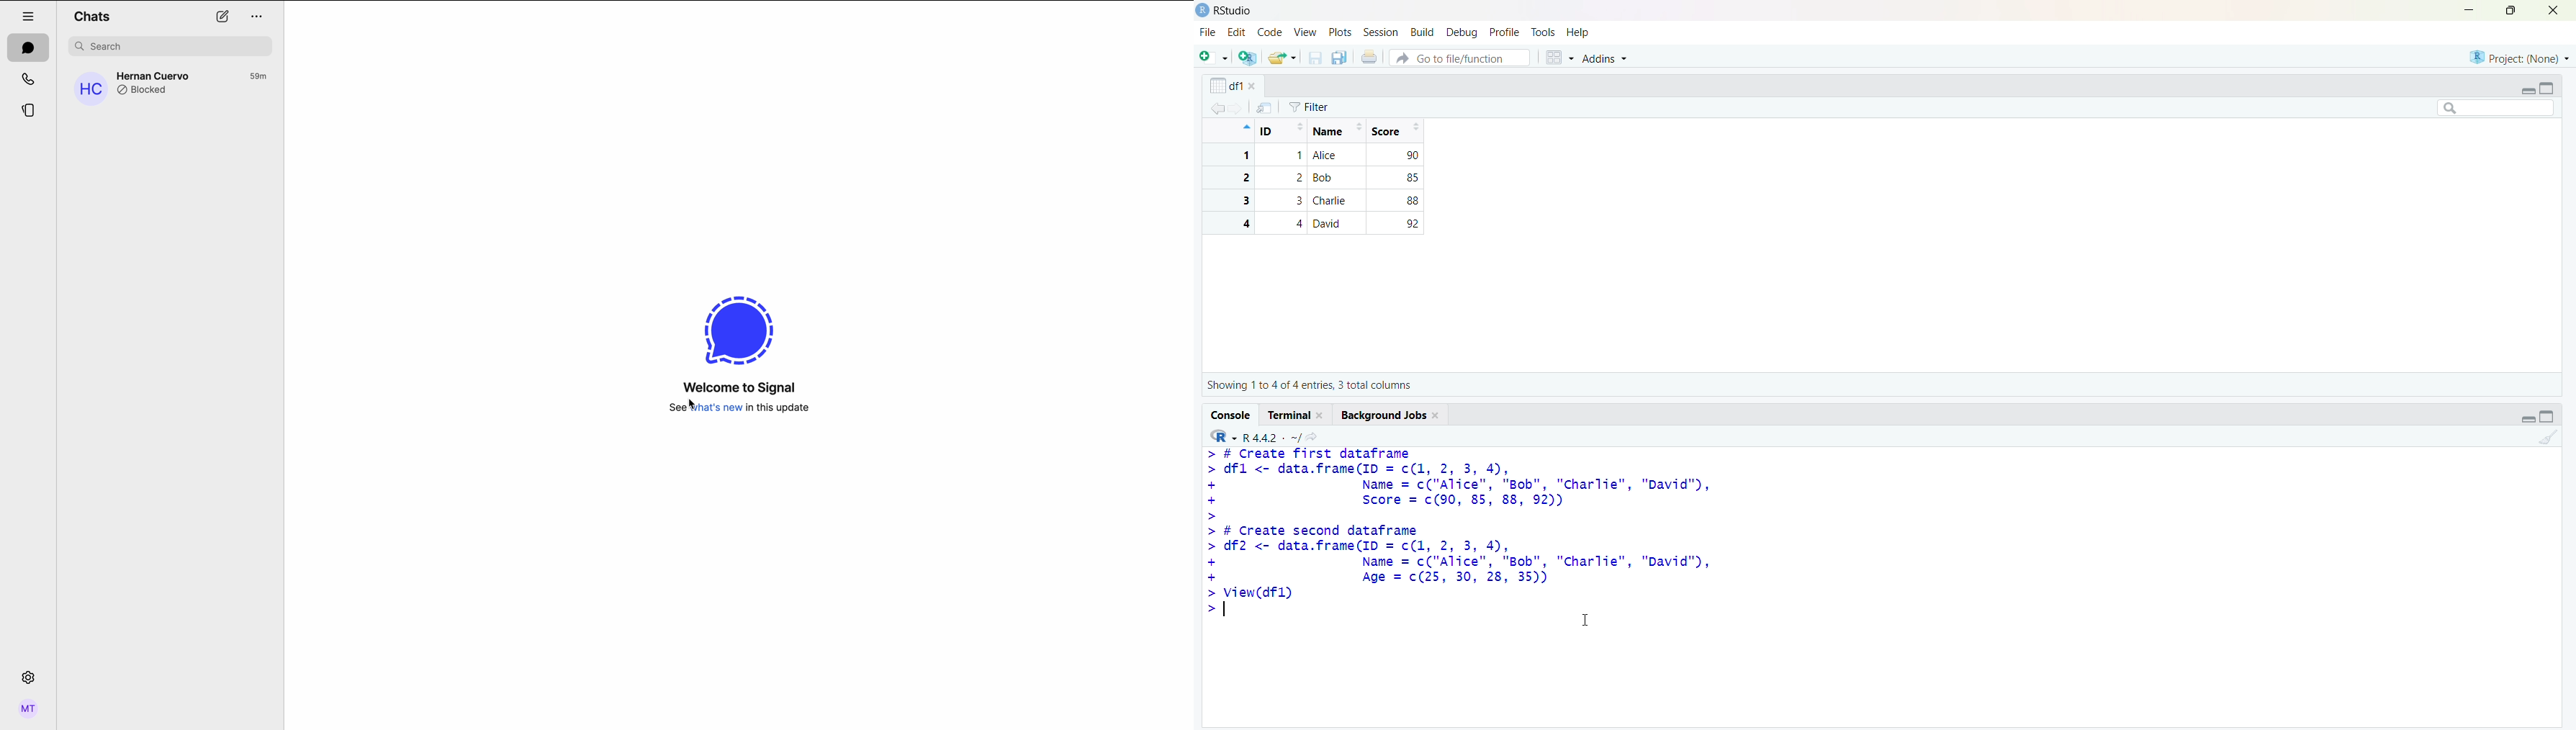  What do you see at coordinates (1235, 11) in the screenshot?
I see `RStudio` at bounding box center [1235, 11].